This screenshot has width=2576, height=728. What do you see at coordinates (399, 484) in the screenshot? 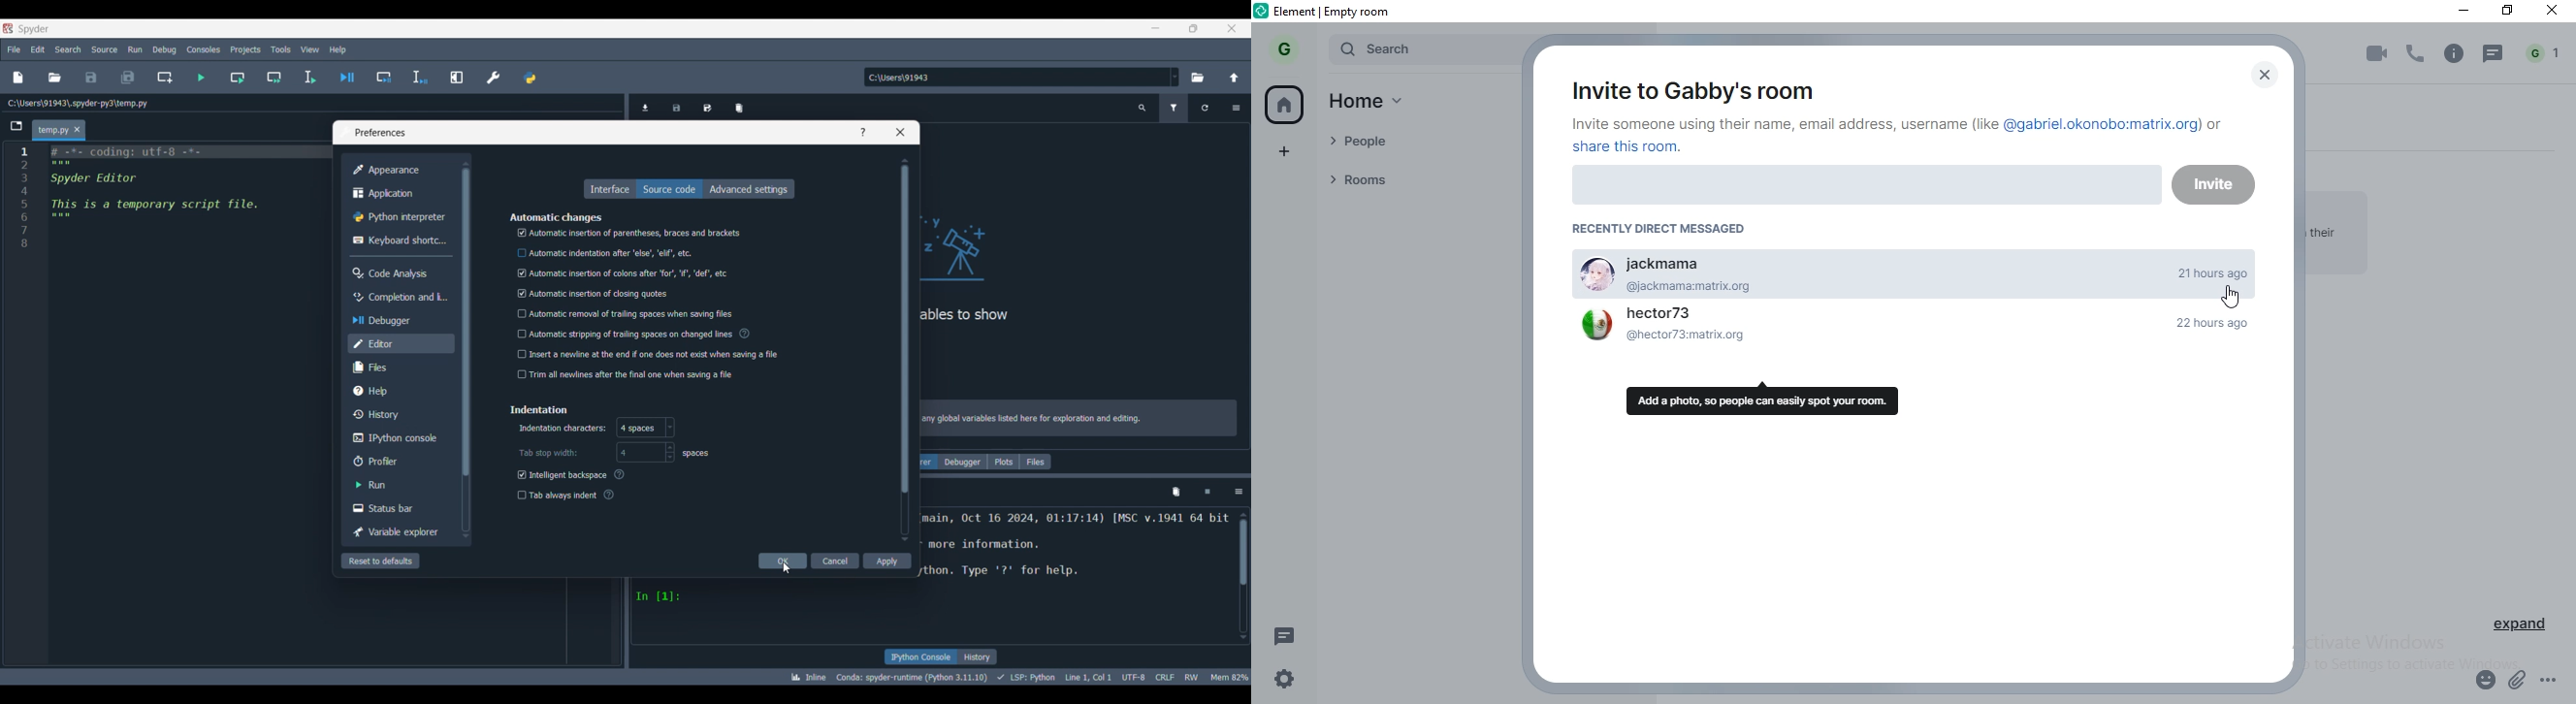
I see `Run` at bounding box center [399, 484].